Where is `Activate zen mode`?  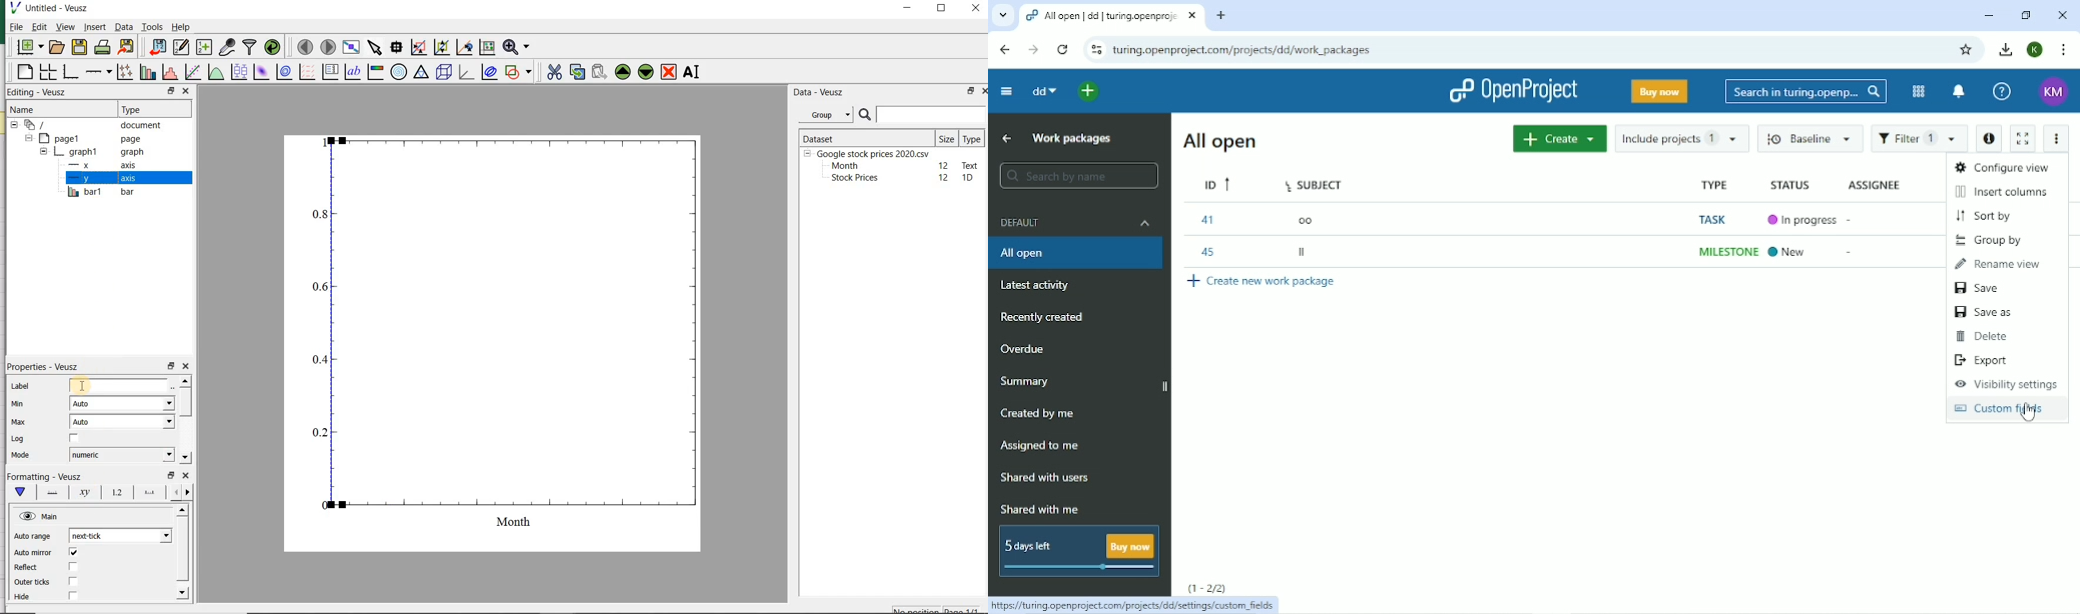
Activate zen mode is located at coordinates (2023, 138).